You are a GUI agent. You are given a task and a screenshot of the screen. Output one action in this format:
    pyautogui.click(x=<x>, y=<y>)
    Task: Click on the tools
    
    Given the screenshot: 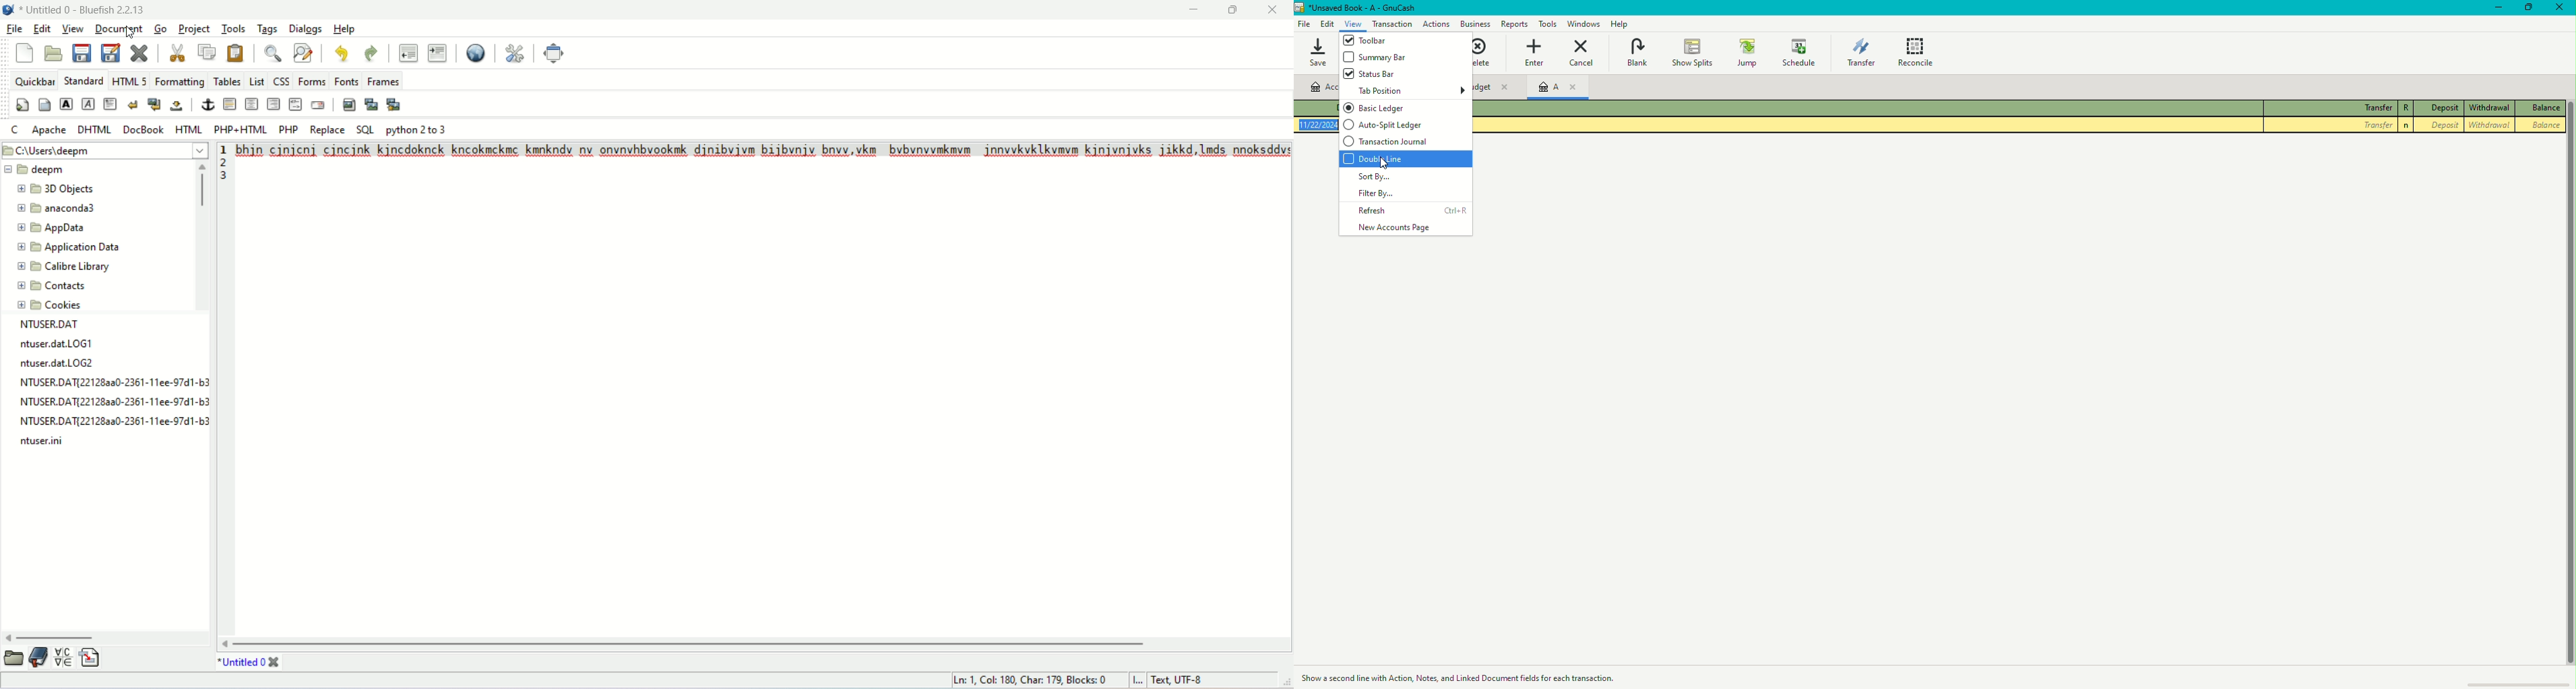 What is the action you would take?
    pyautogui.click(x=231, y=29)
    